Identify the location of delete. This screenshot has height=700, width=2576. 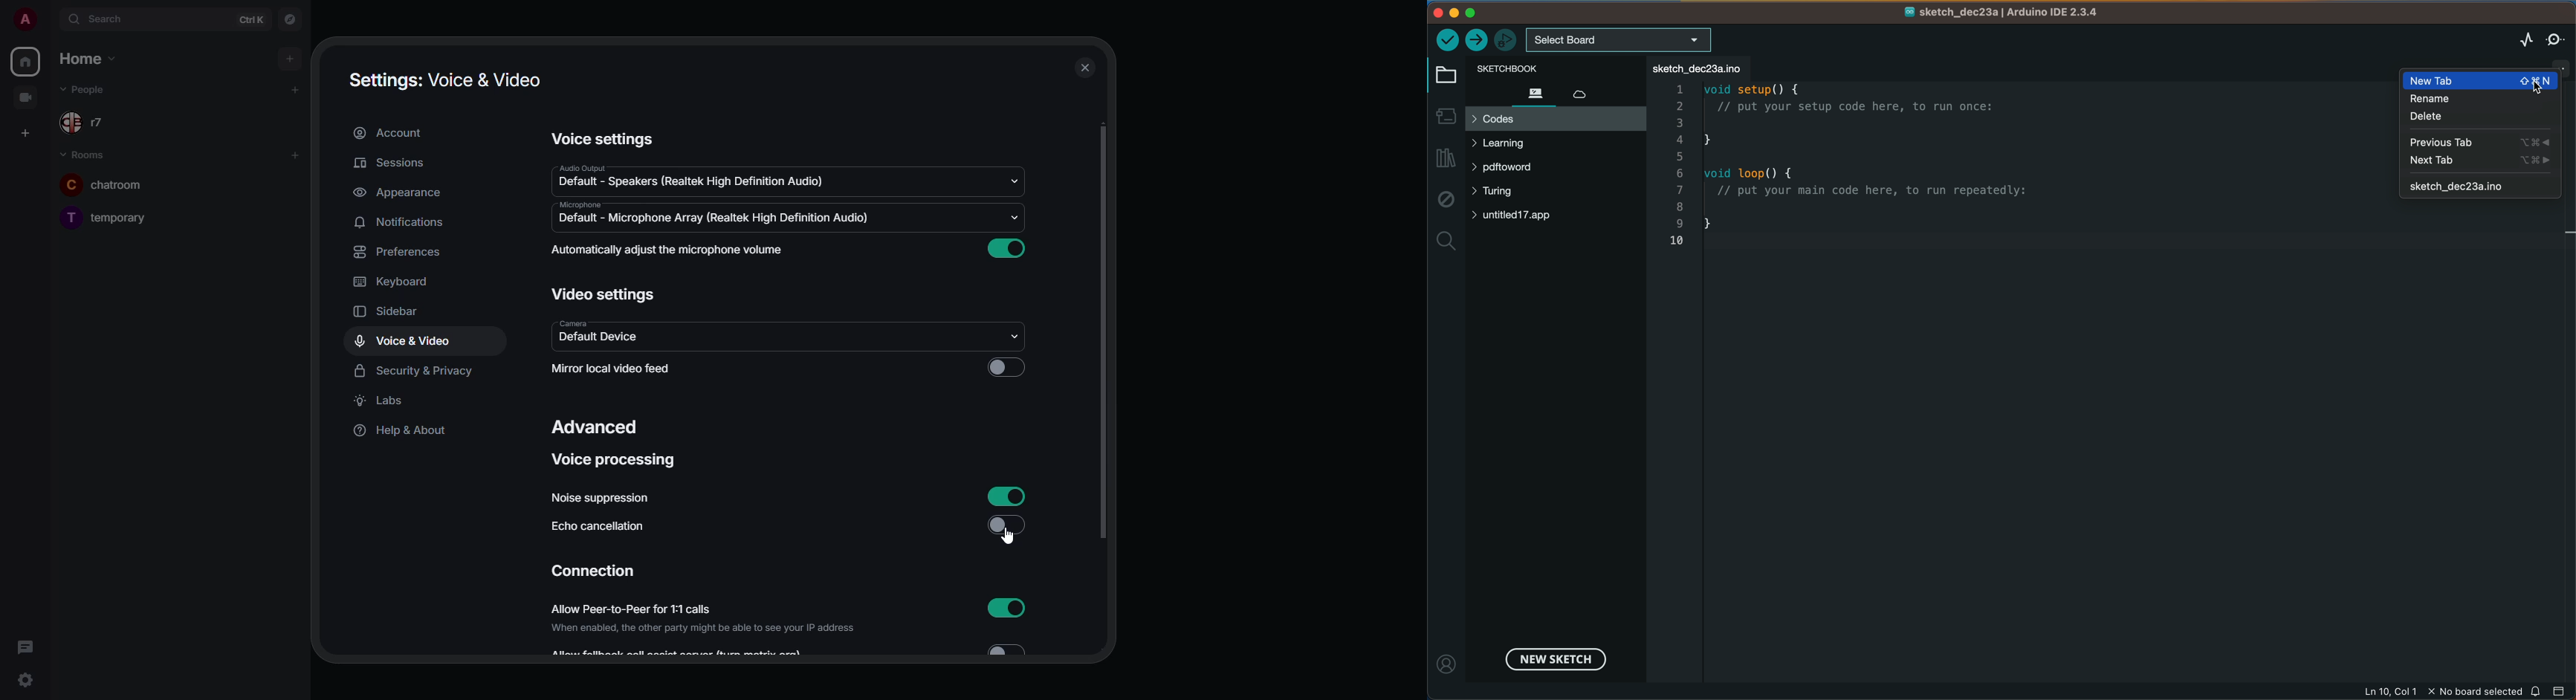
(2448, 118).